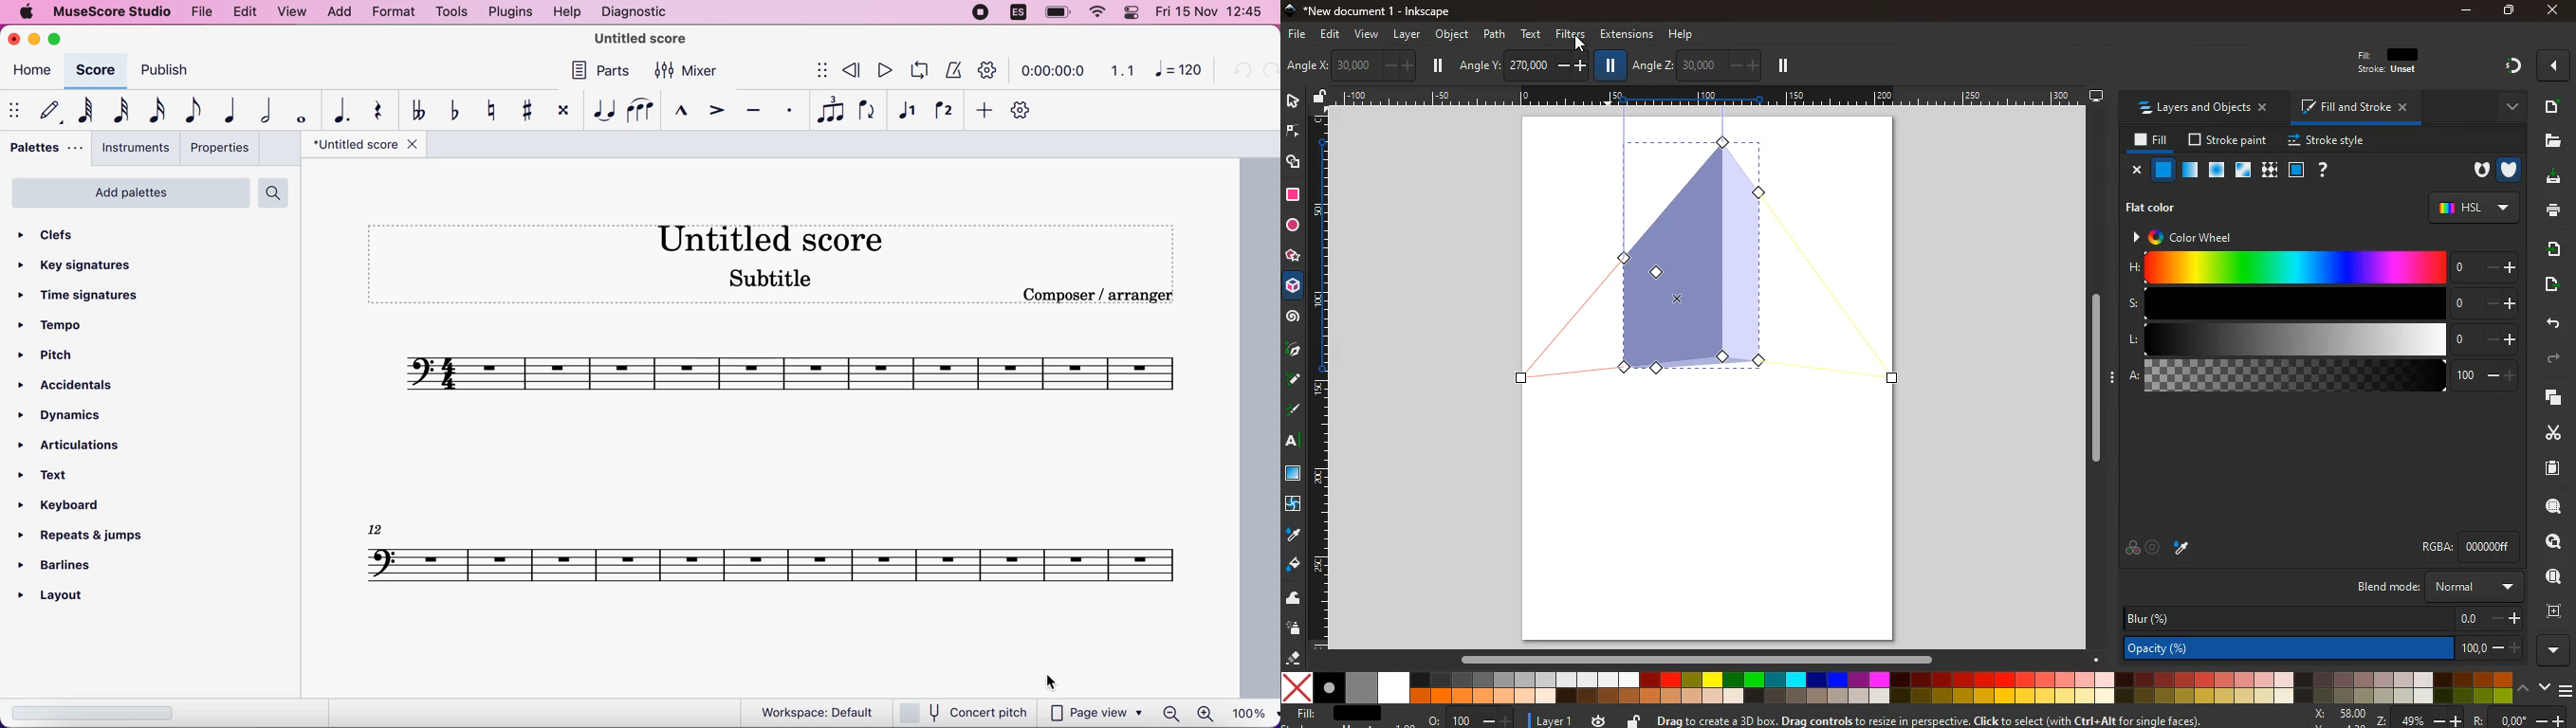  I want to click on time, so click(1597, 720).